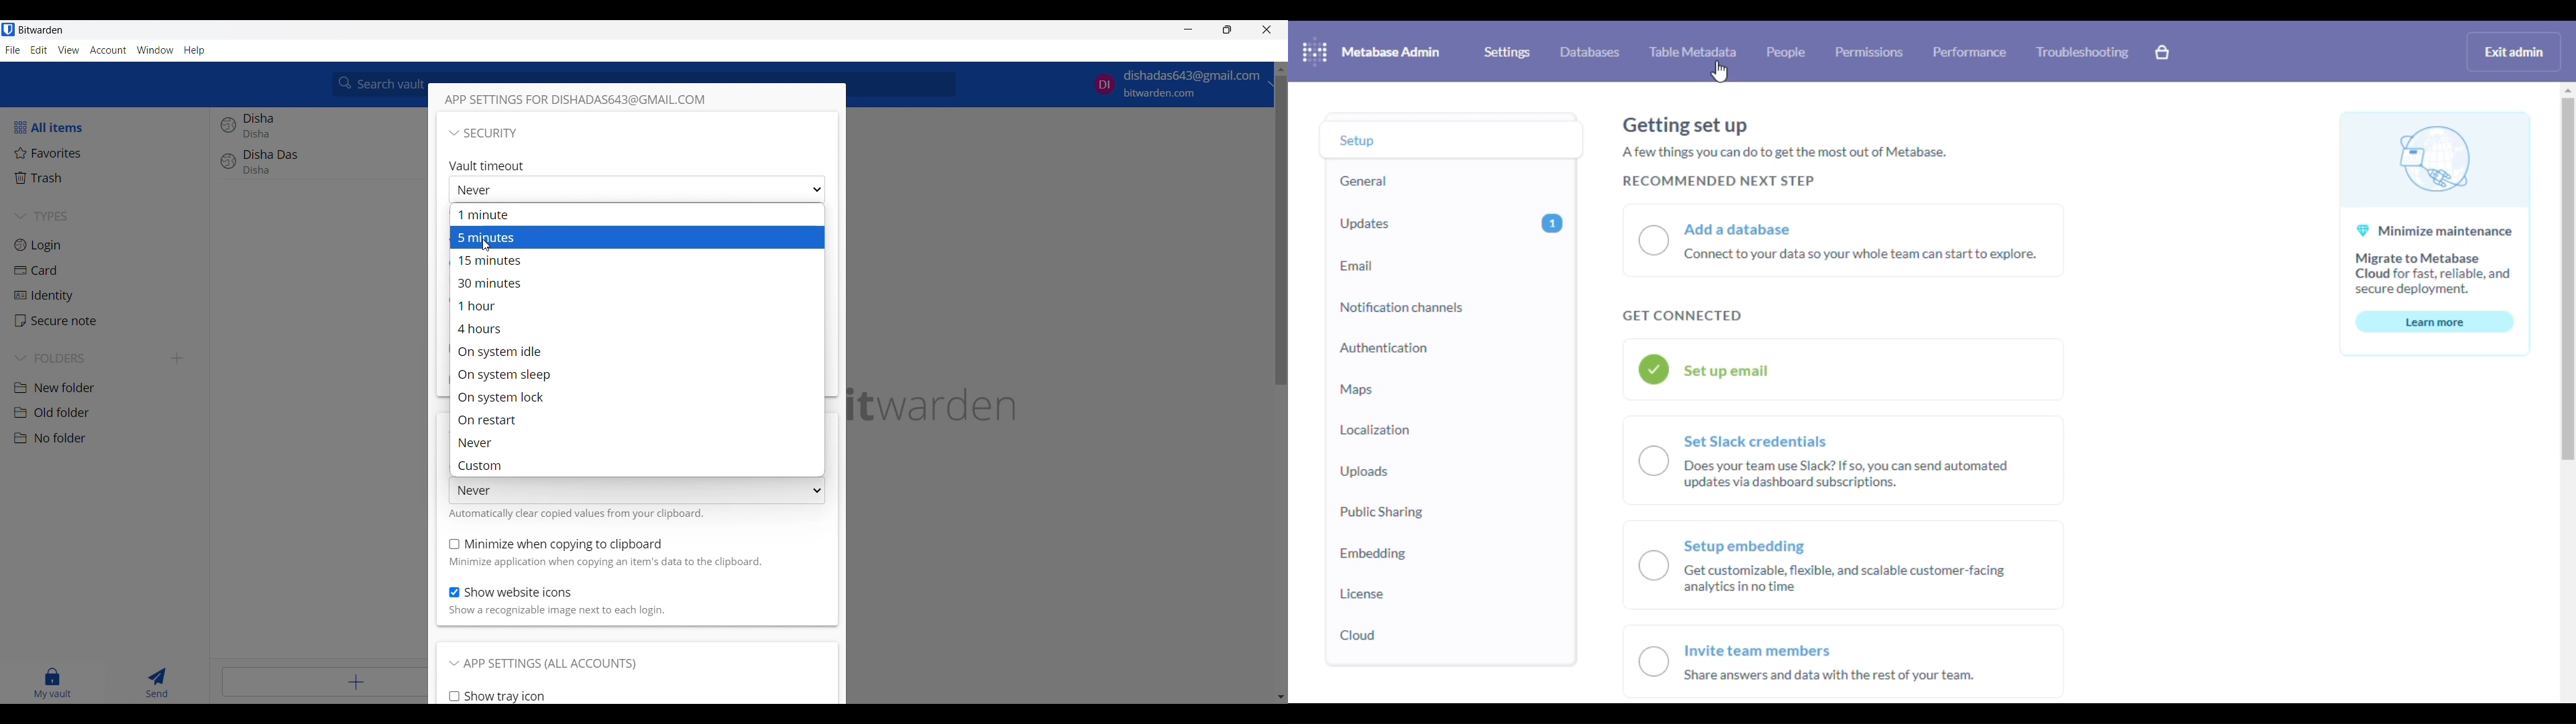 This screenshot has width=2576, height=728. What do you see at coordinates (107, 388) in the screenshot?
I see `New folder` at bounding box center [107, 388].